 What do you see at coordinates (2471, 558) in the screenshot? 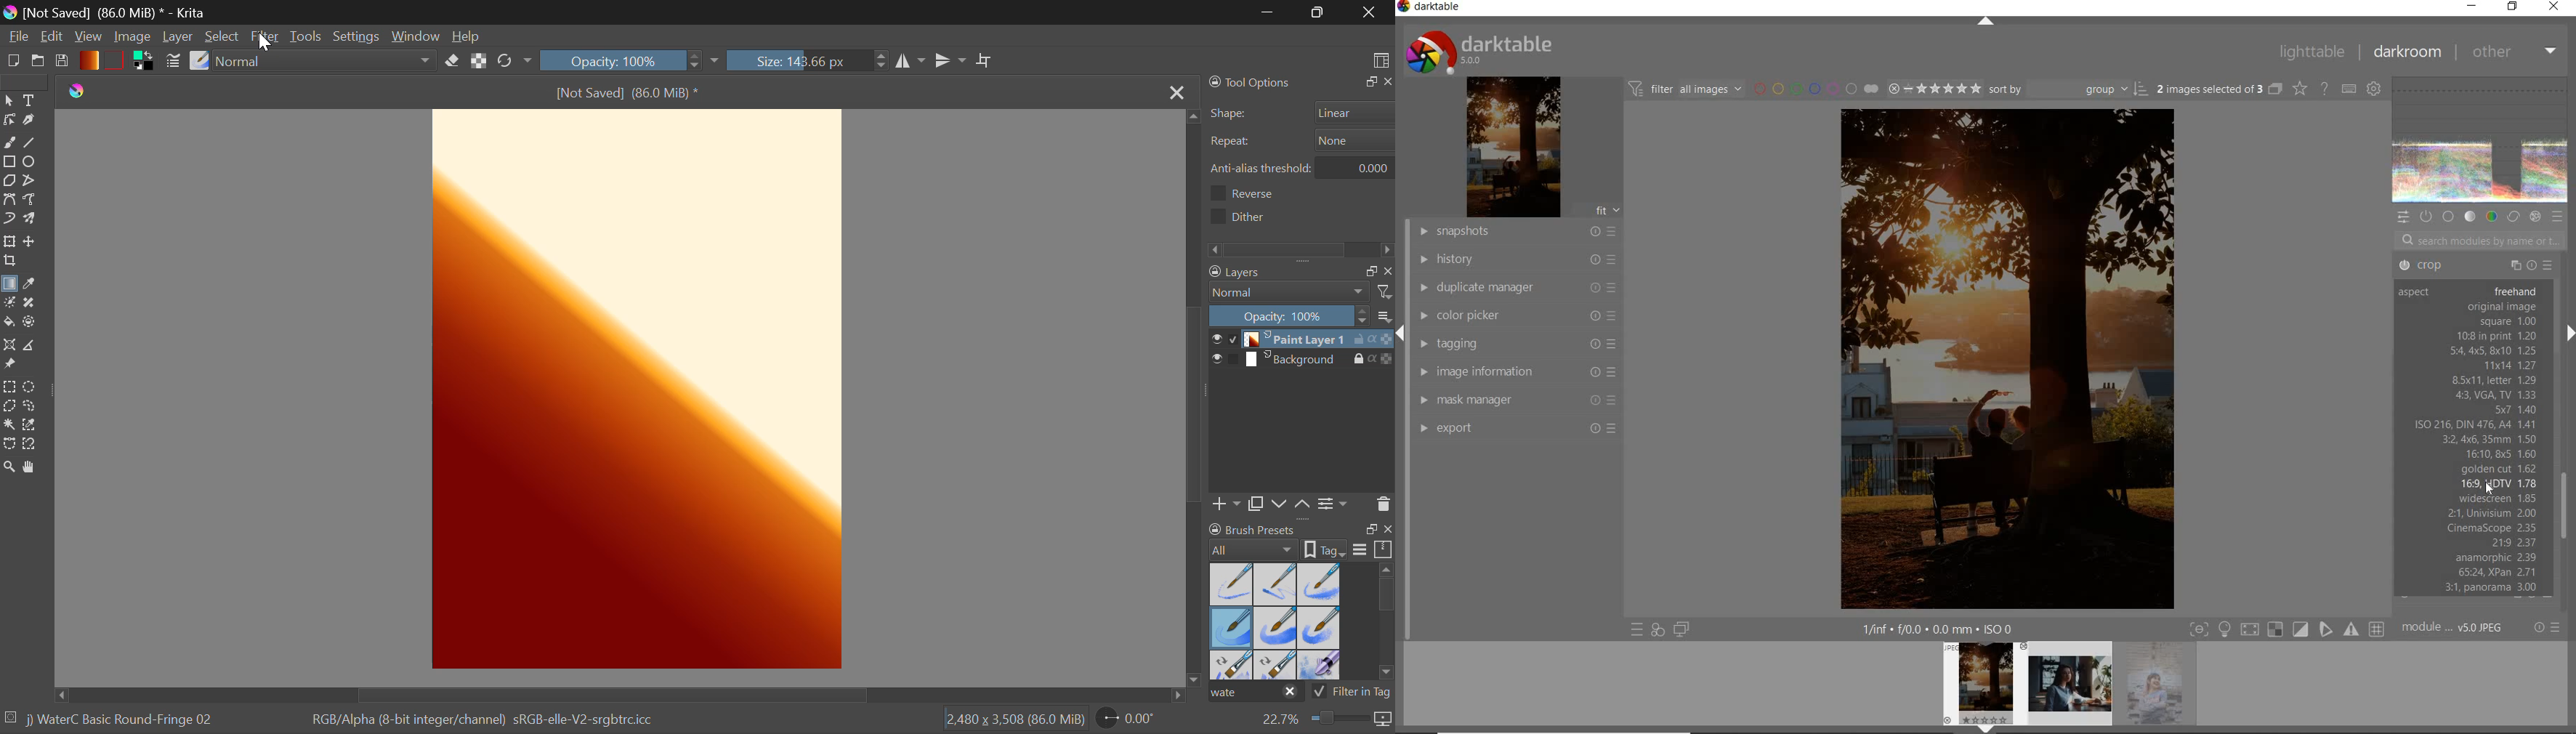
I see `anamorphic 2.39` at bounding box center [2471, 558].